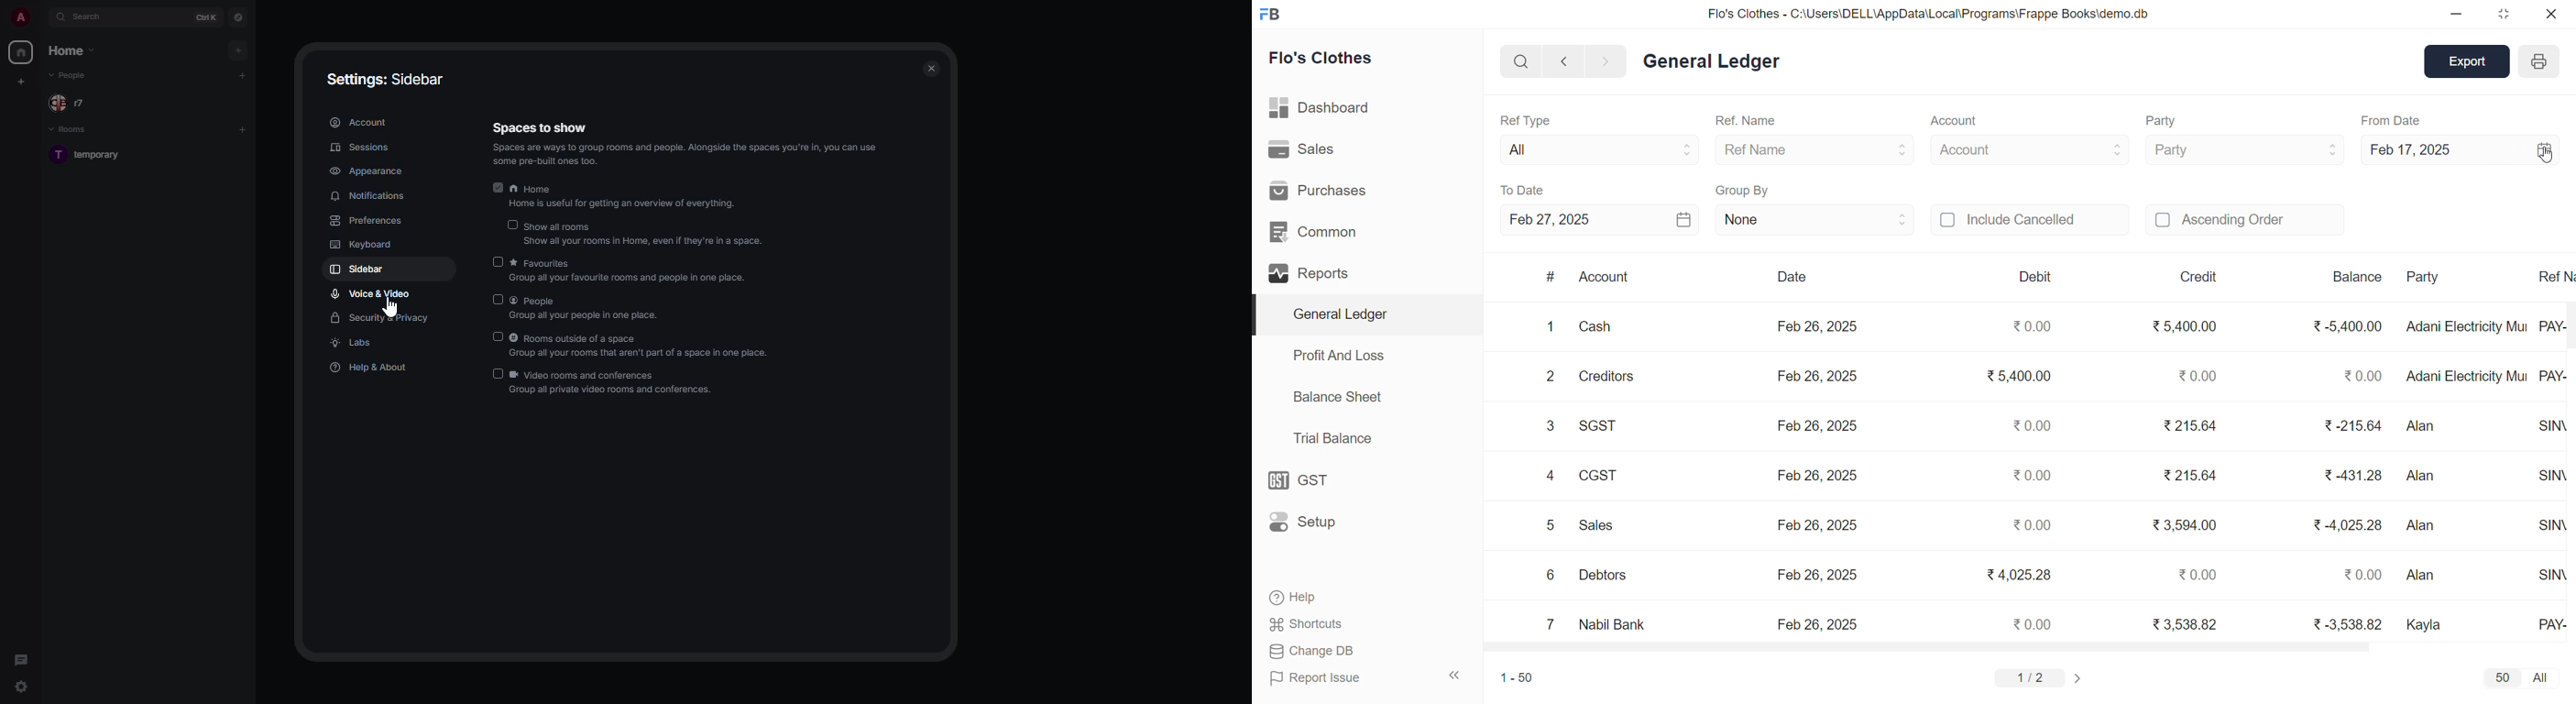  What do you see at coordinates (1302, 147) in the screenshot?
I see `Sales` at bounding box center [1302, 147].